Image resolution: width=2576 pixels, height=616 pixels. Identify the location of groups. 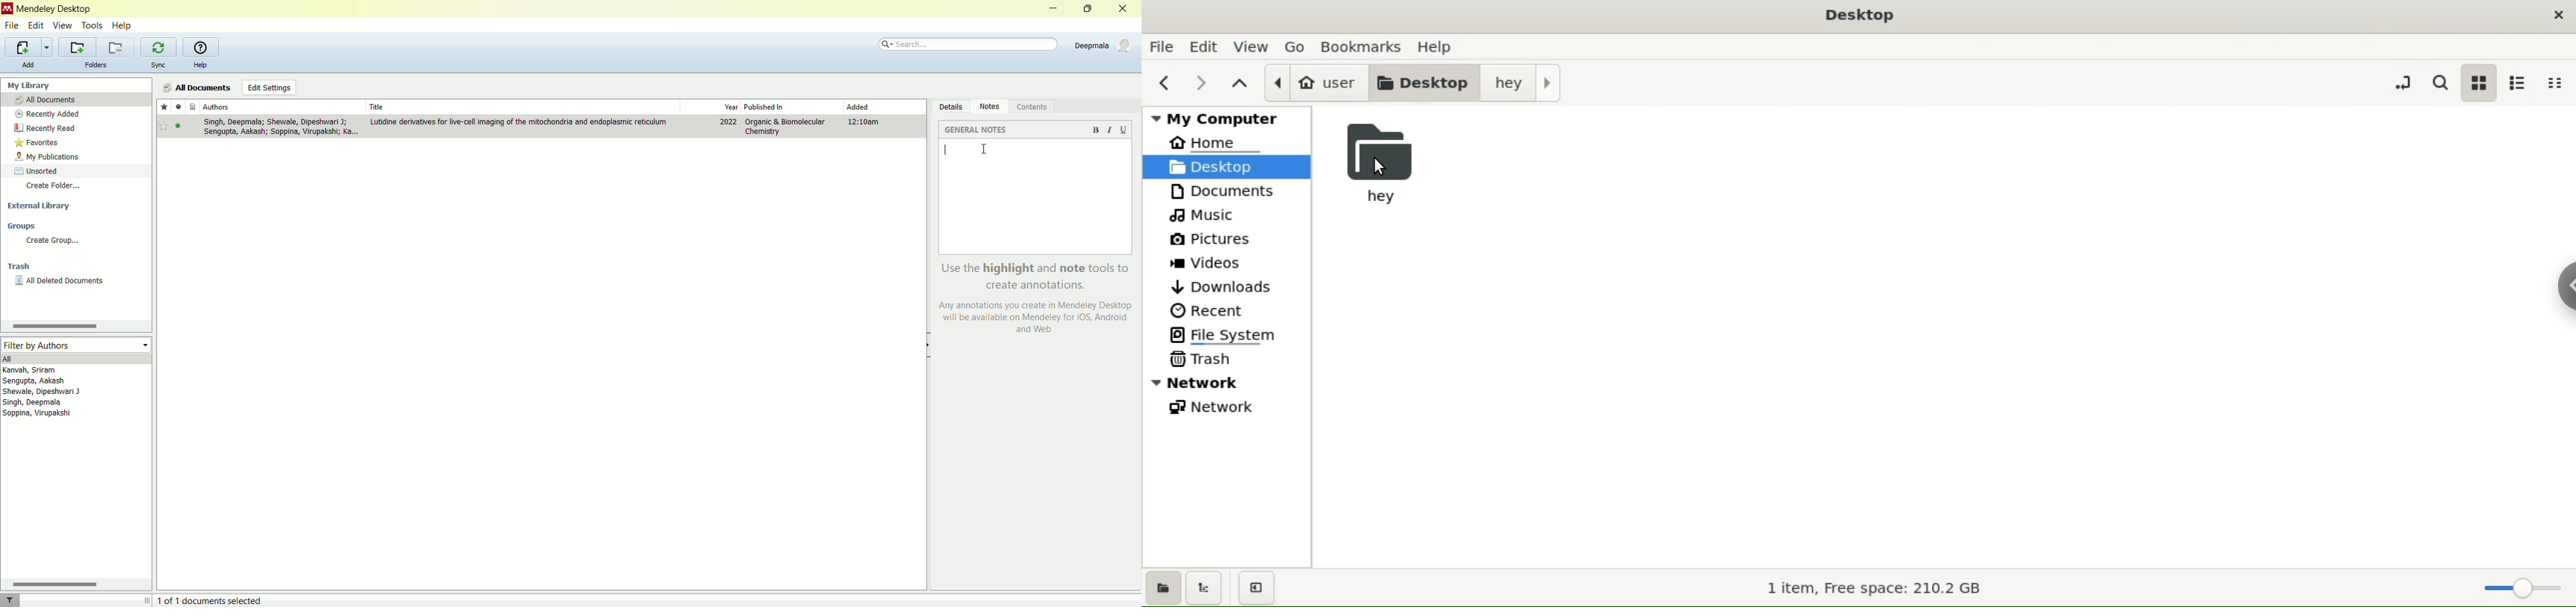
(74, 226).